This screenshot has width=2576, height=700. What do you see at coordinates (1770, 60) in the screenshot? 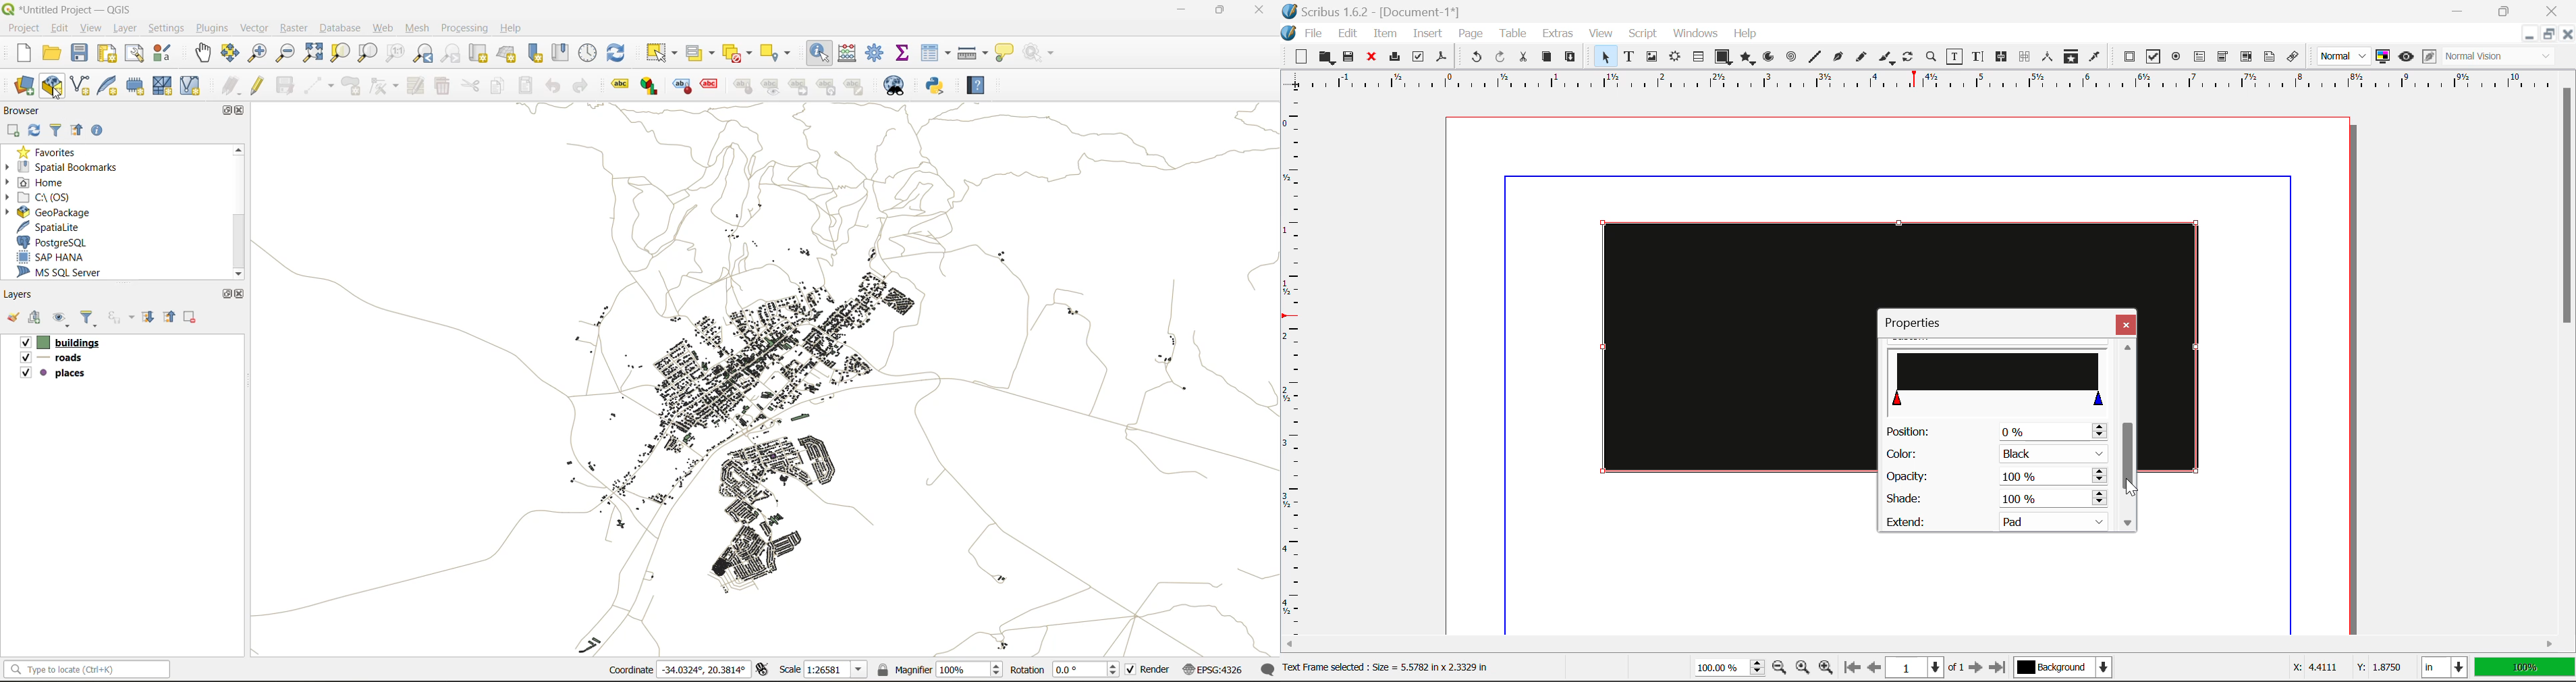
I see `Arcs` at bounding box center [1770, 60].